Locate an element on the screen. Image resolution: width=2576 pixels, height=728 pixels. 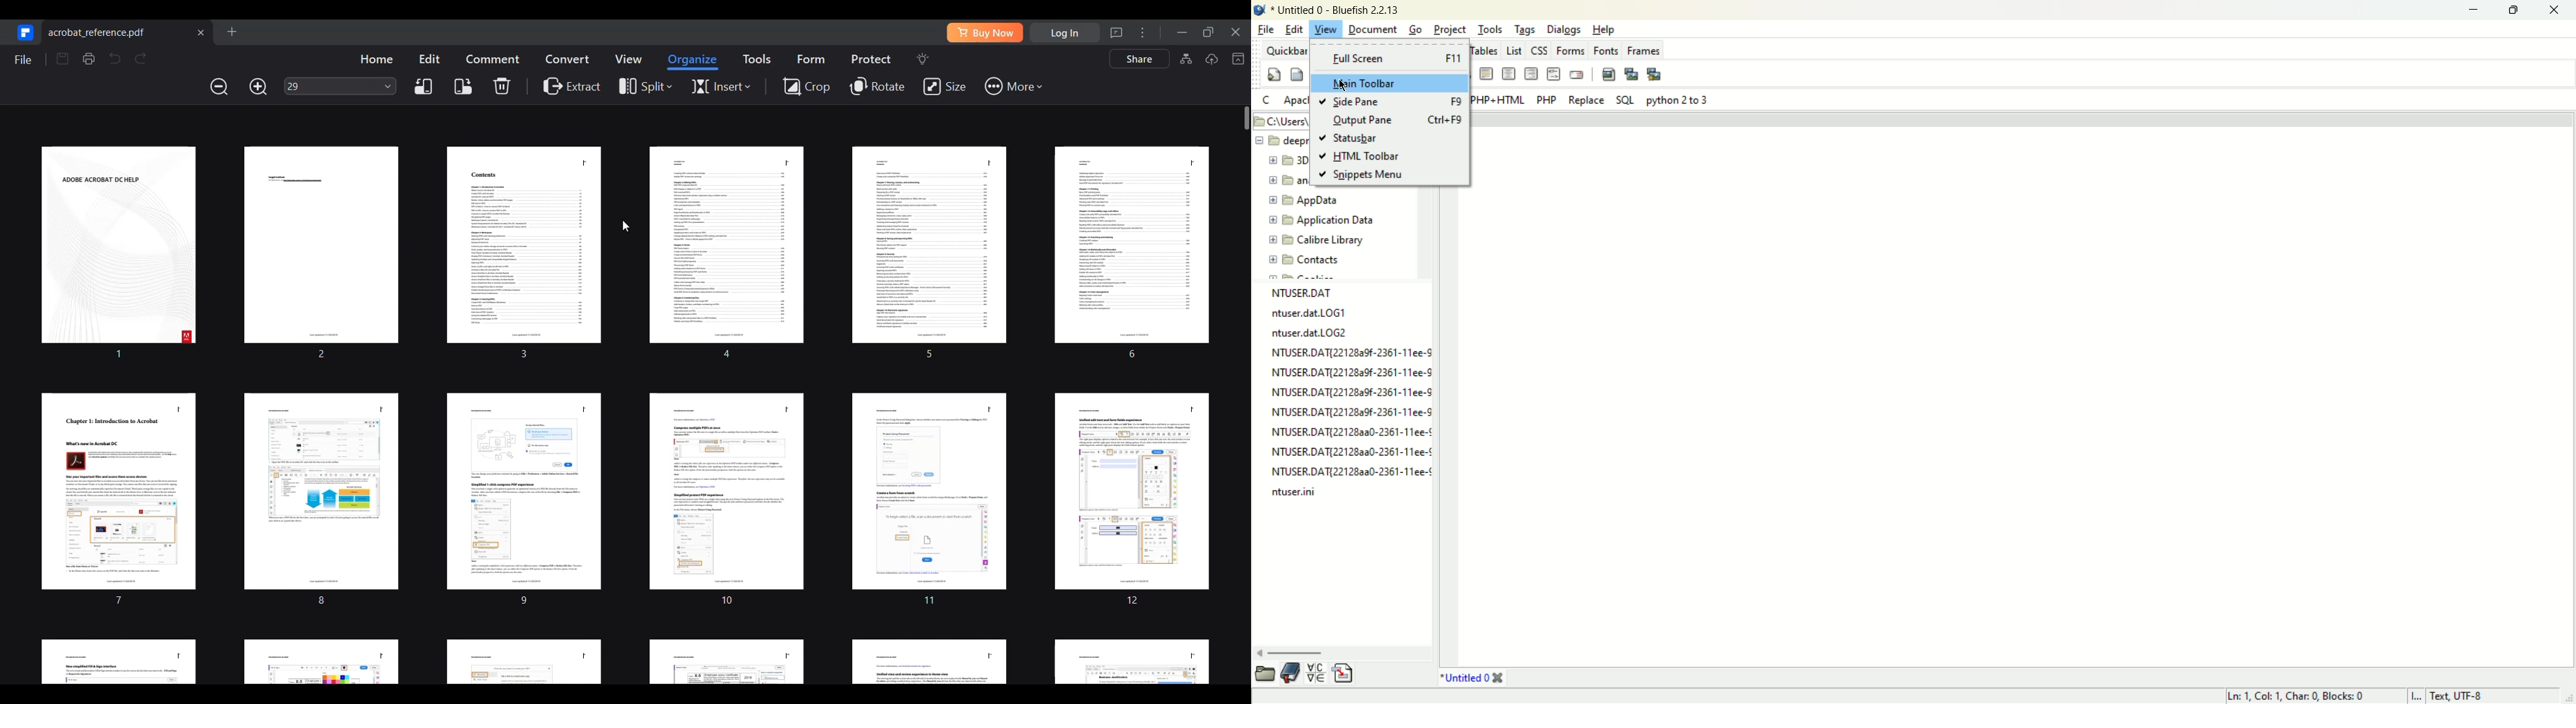
insert images is located at coordinates (1608, 73).